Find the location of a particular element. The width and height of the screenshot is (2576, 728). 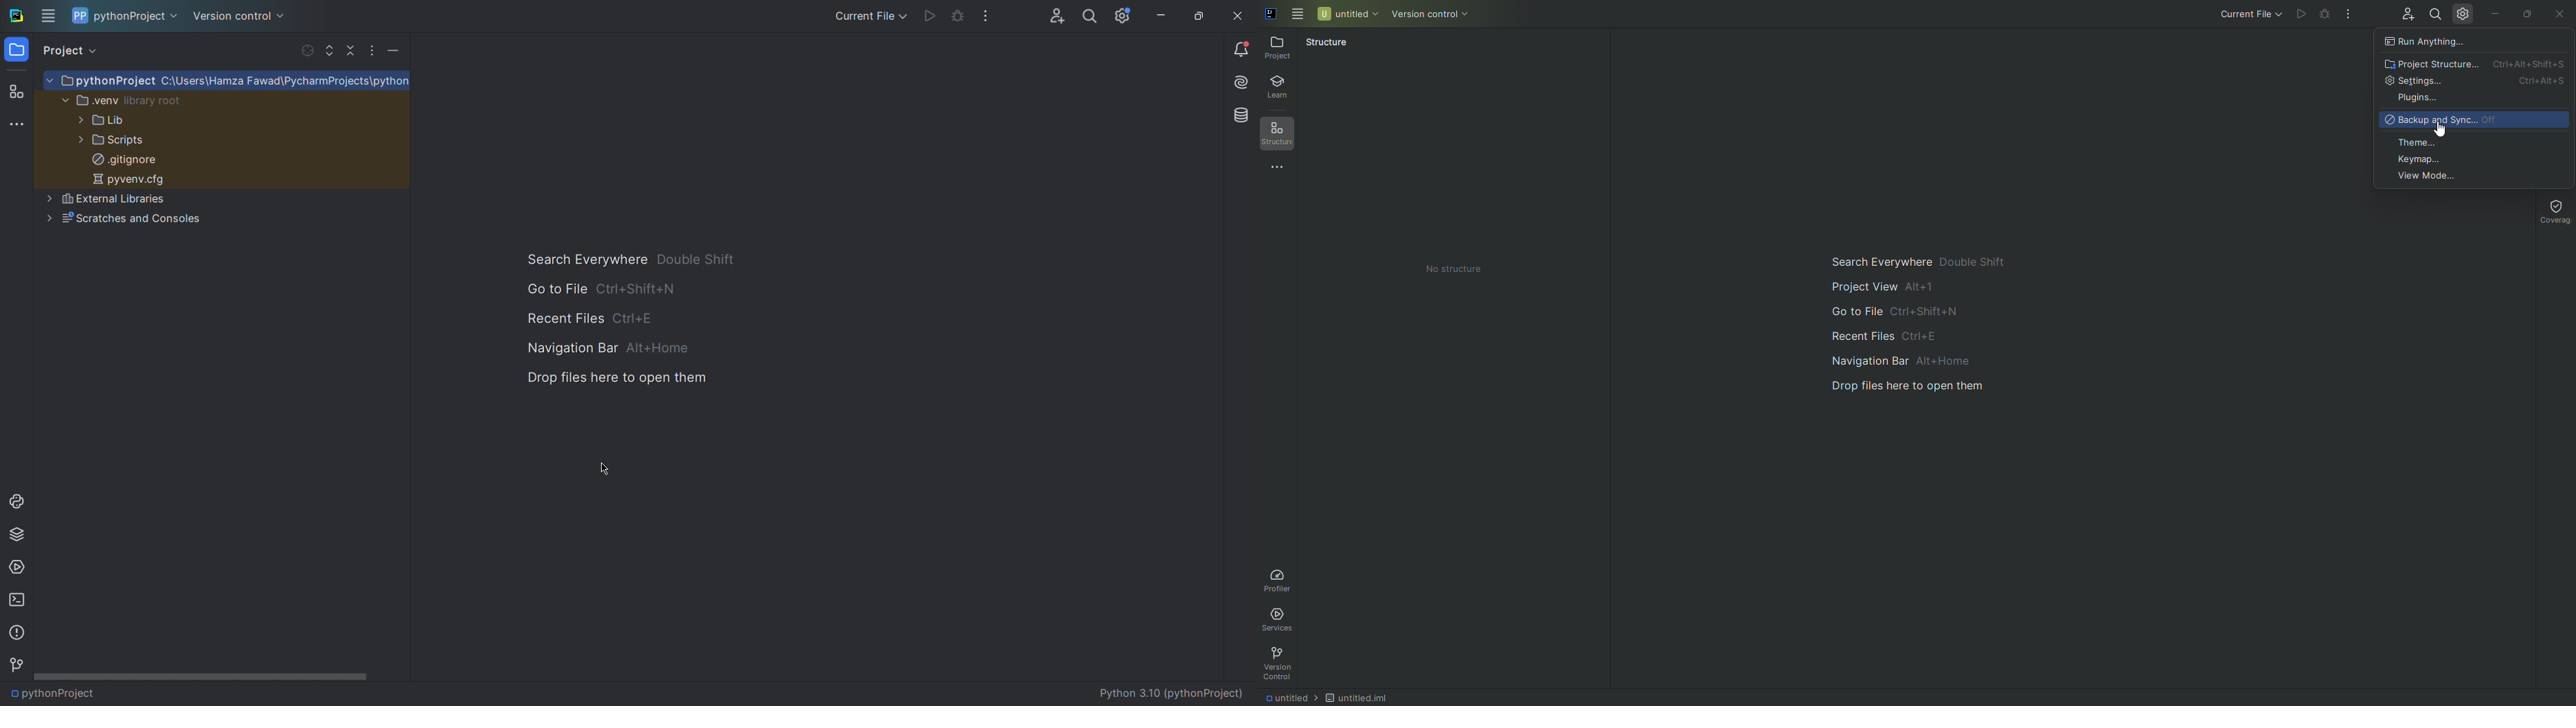

minimize is located at coordinates (395, 50).